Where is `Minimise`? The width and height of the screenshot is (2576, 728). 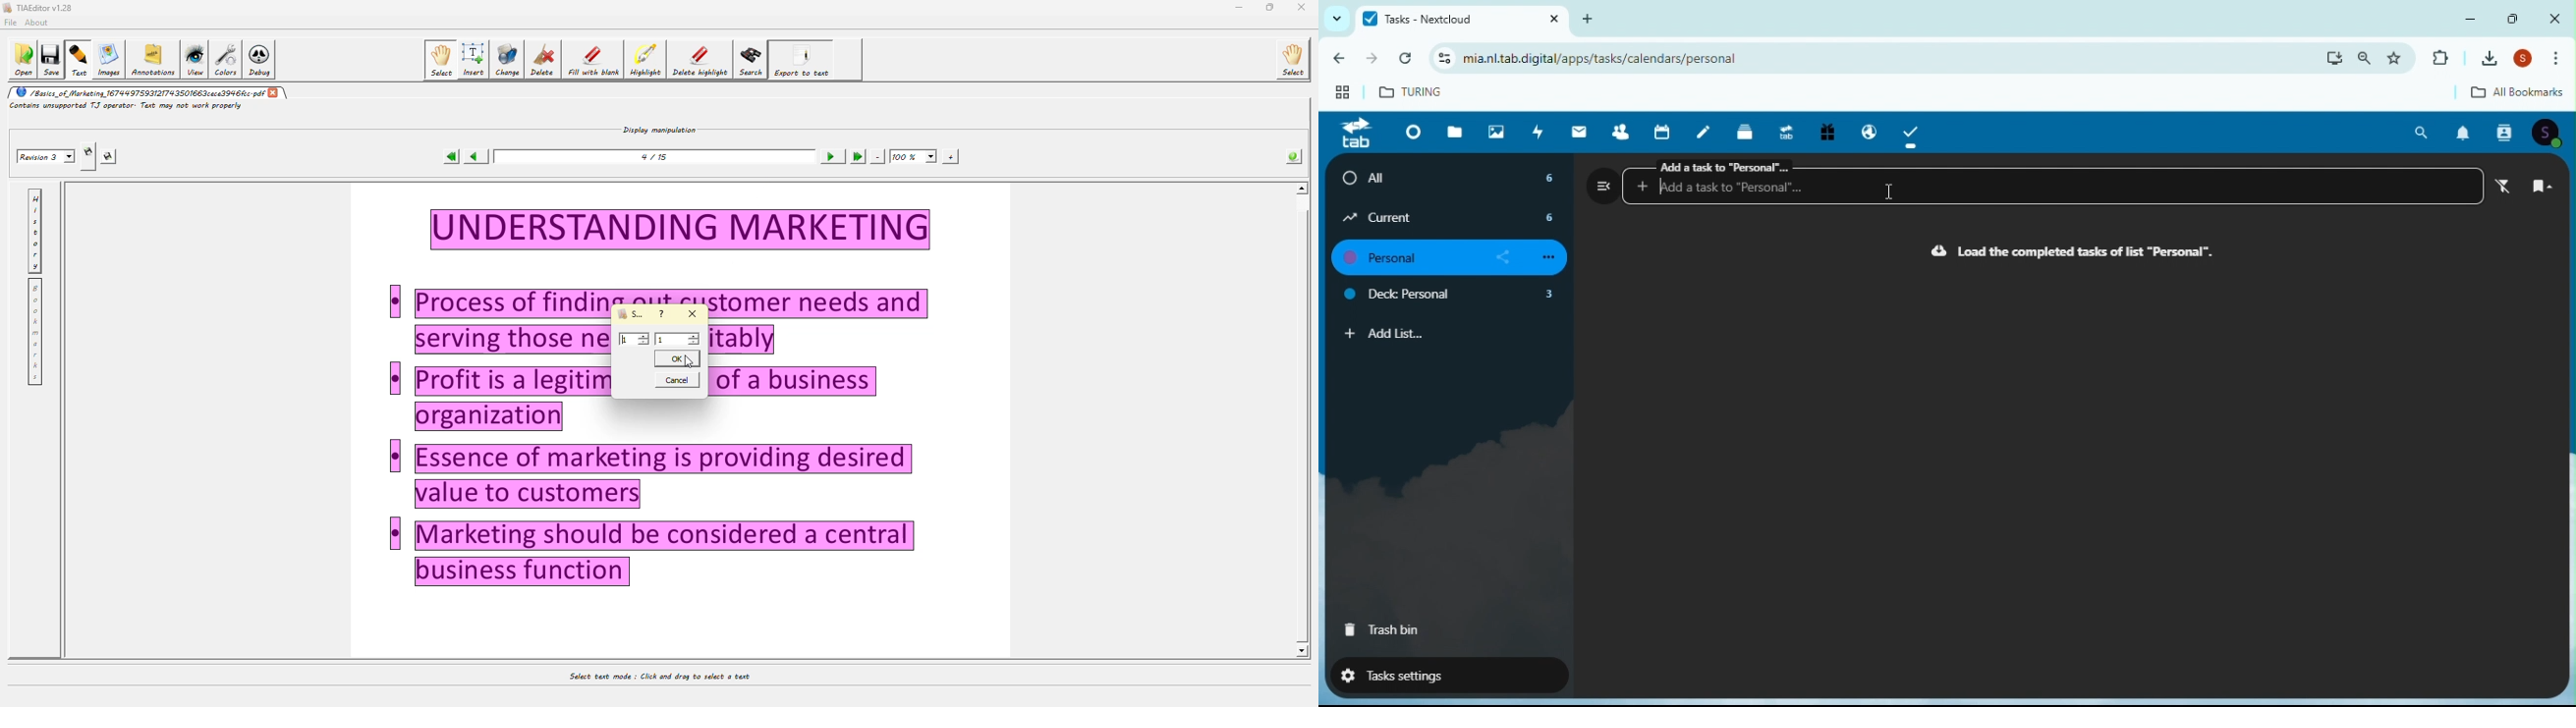 Minimise is located at coordinates (2475, 18).